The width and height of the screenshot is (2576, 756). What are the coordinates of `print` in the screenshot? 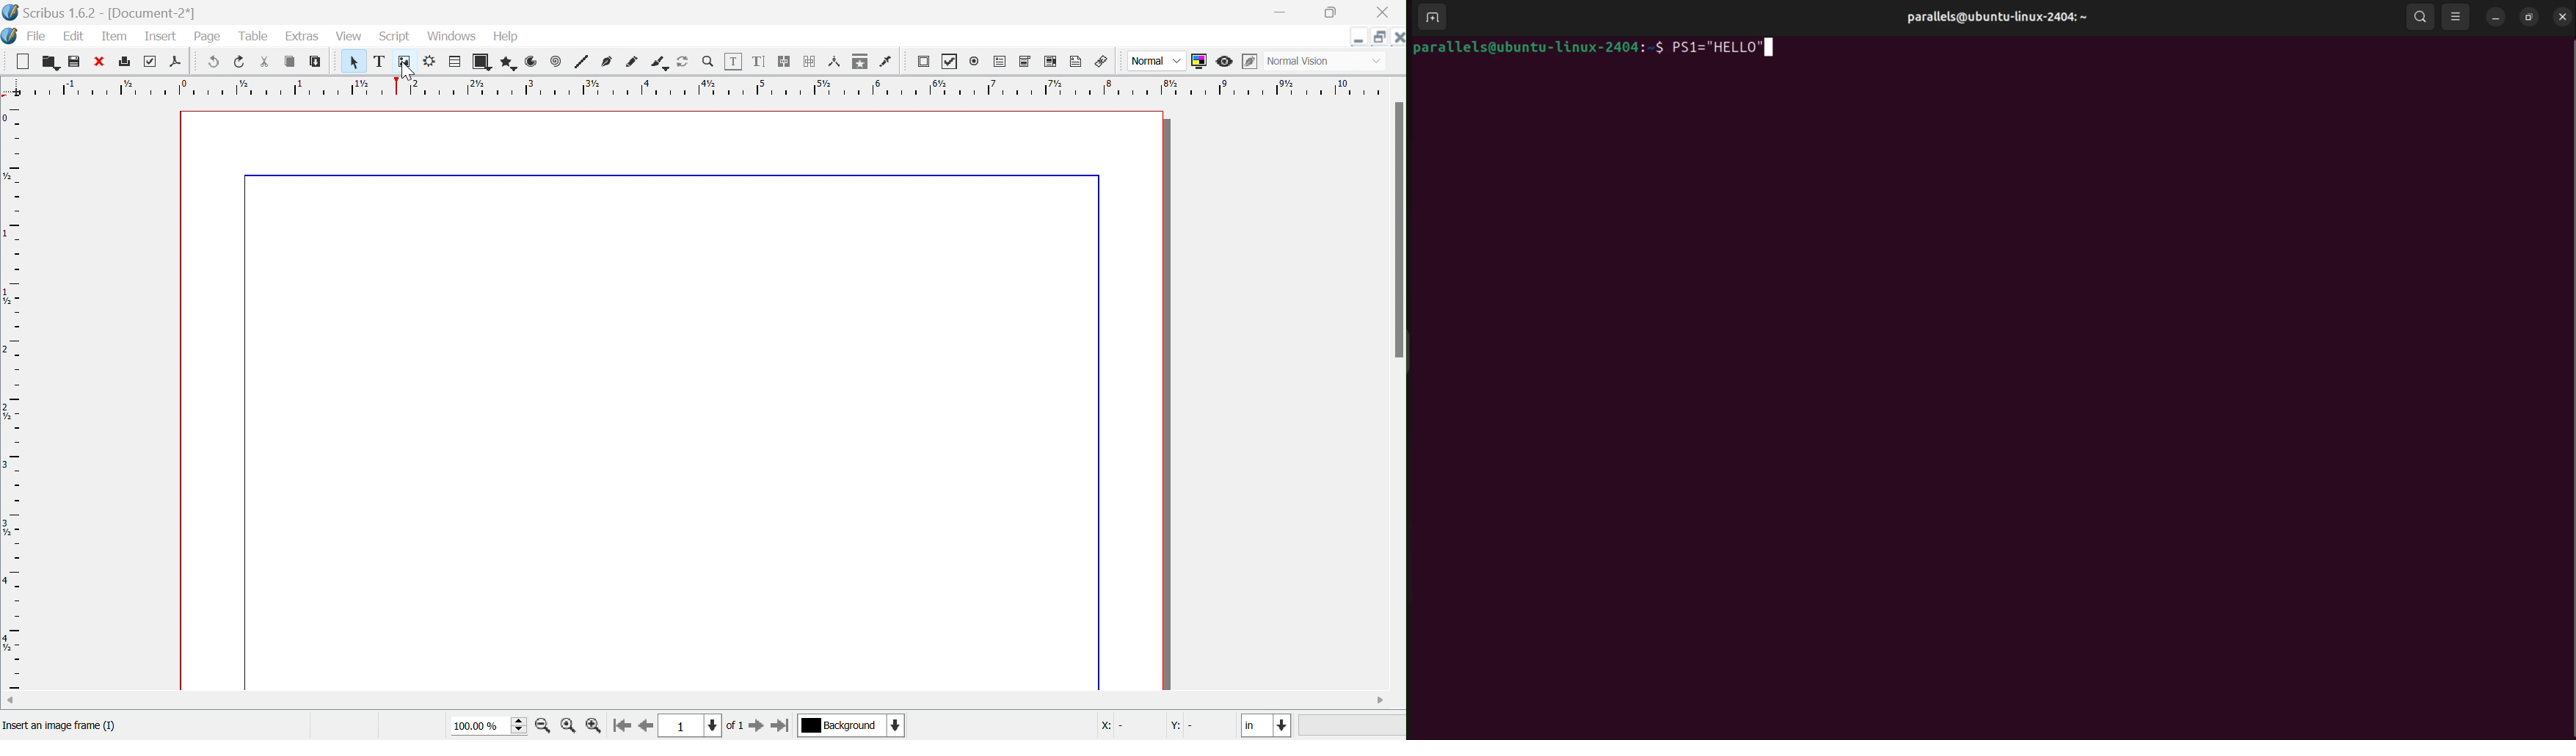 It's located at (123, 60).